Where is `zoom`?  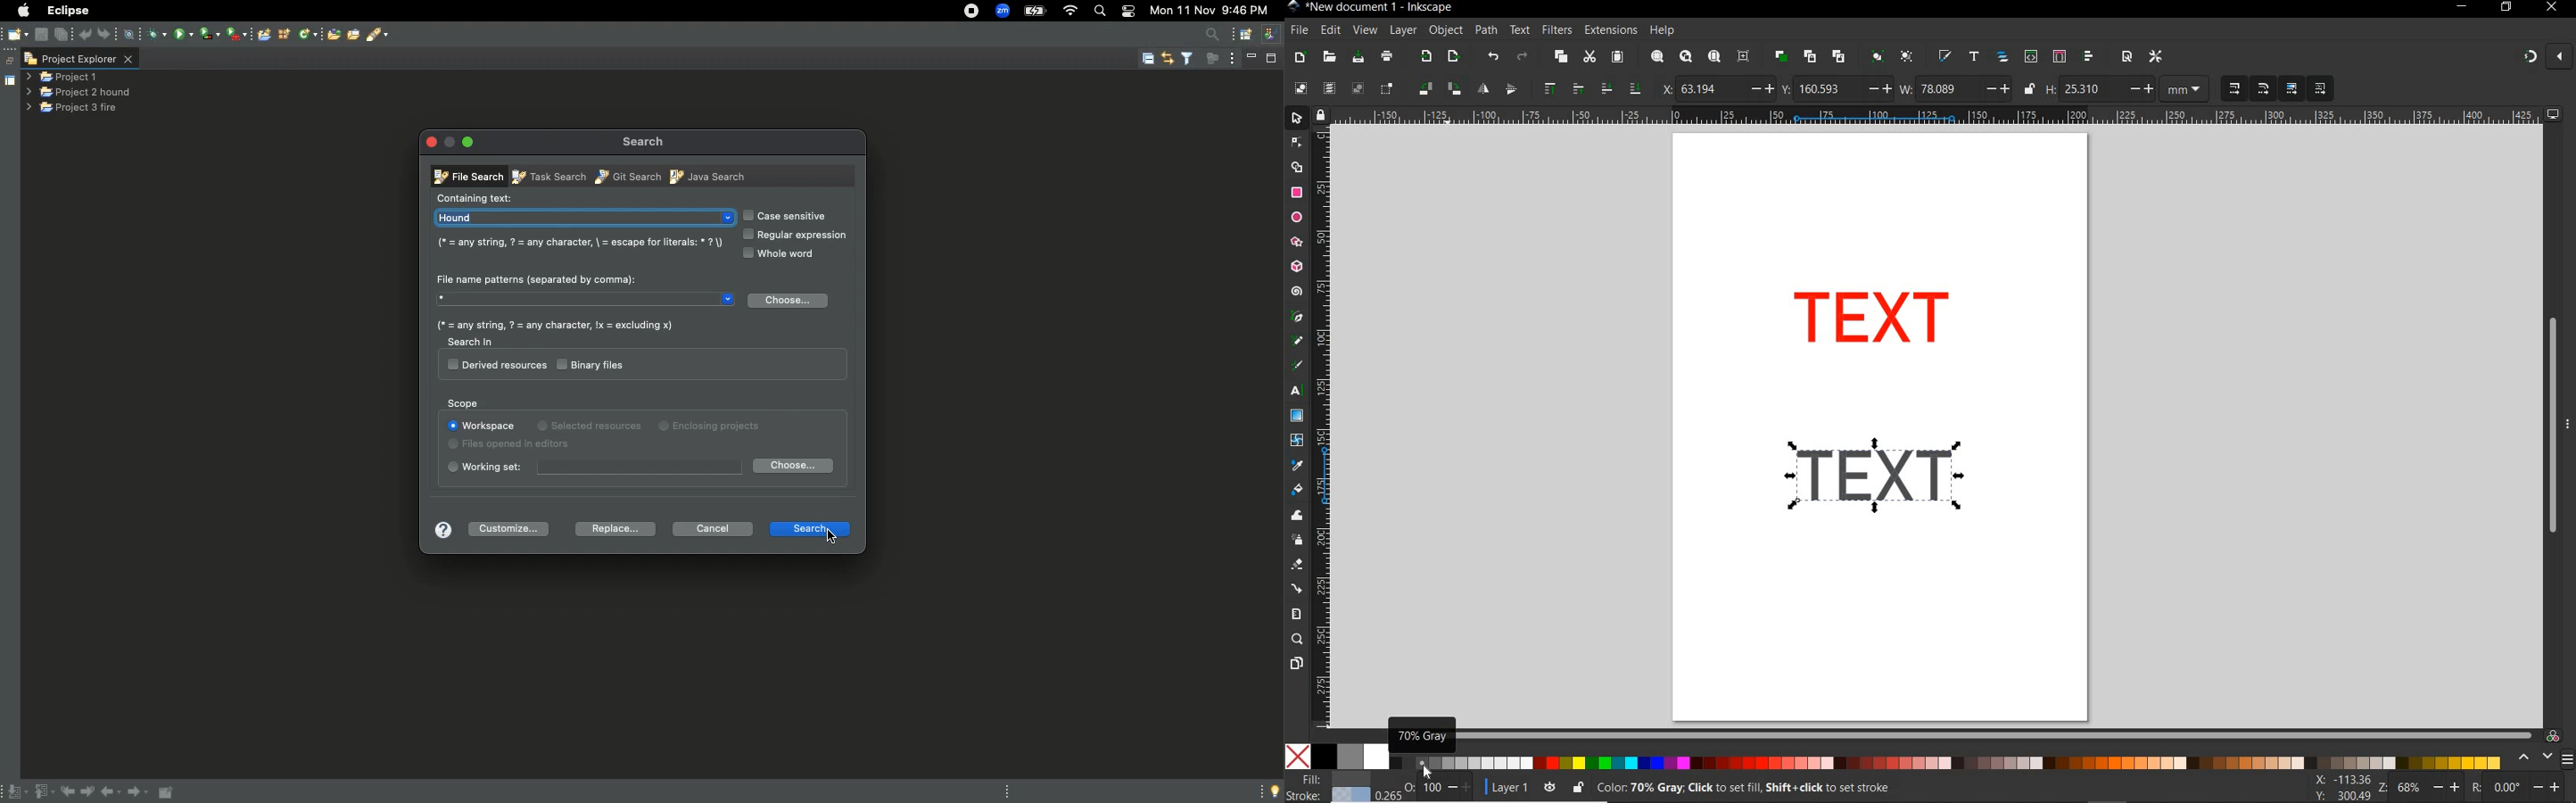 zoom is located at coordinates (2416, 788).